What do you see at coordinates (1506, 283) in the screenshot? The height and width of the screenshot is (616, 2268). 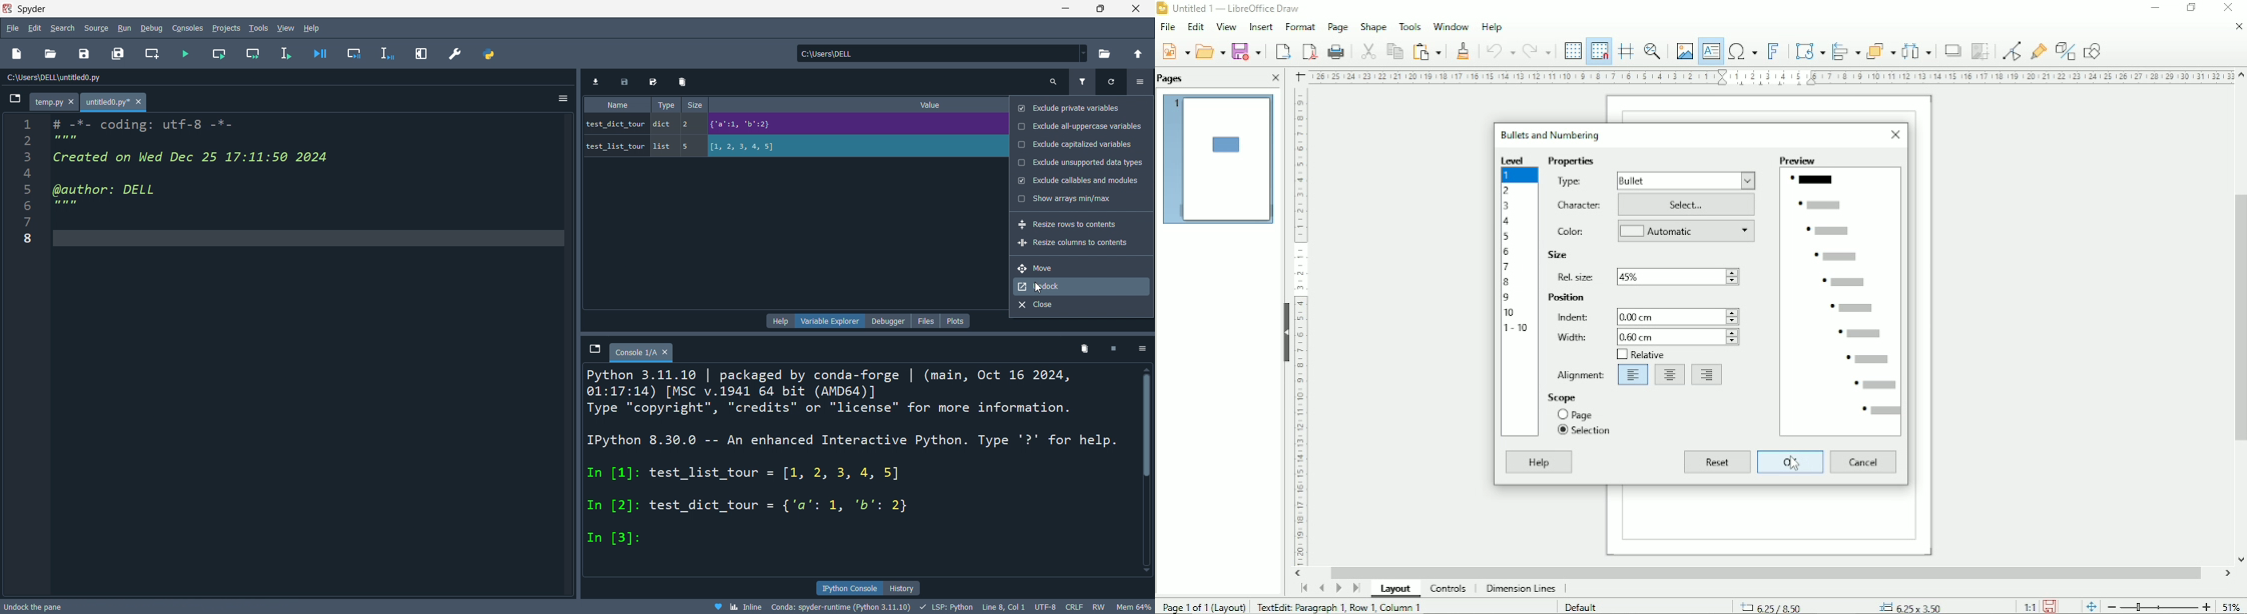 I see `8` at bounding box center [1506, 283].